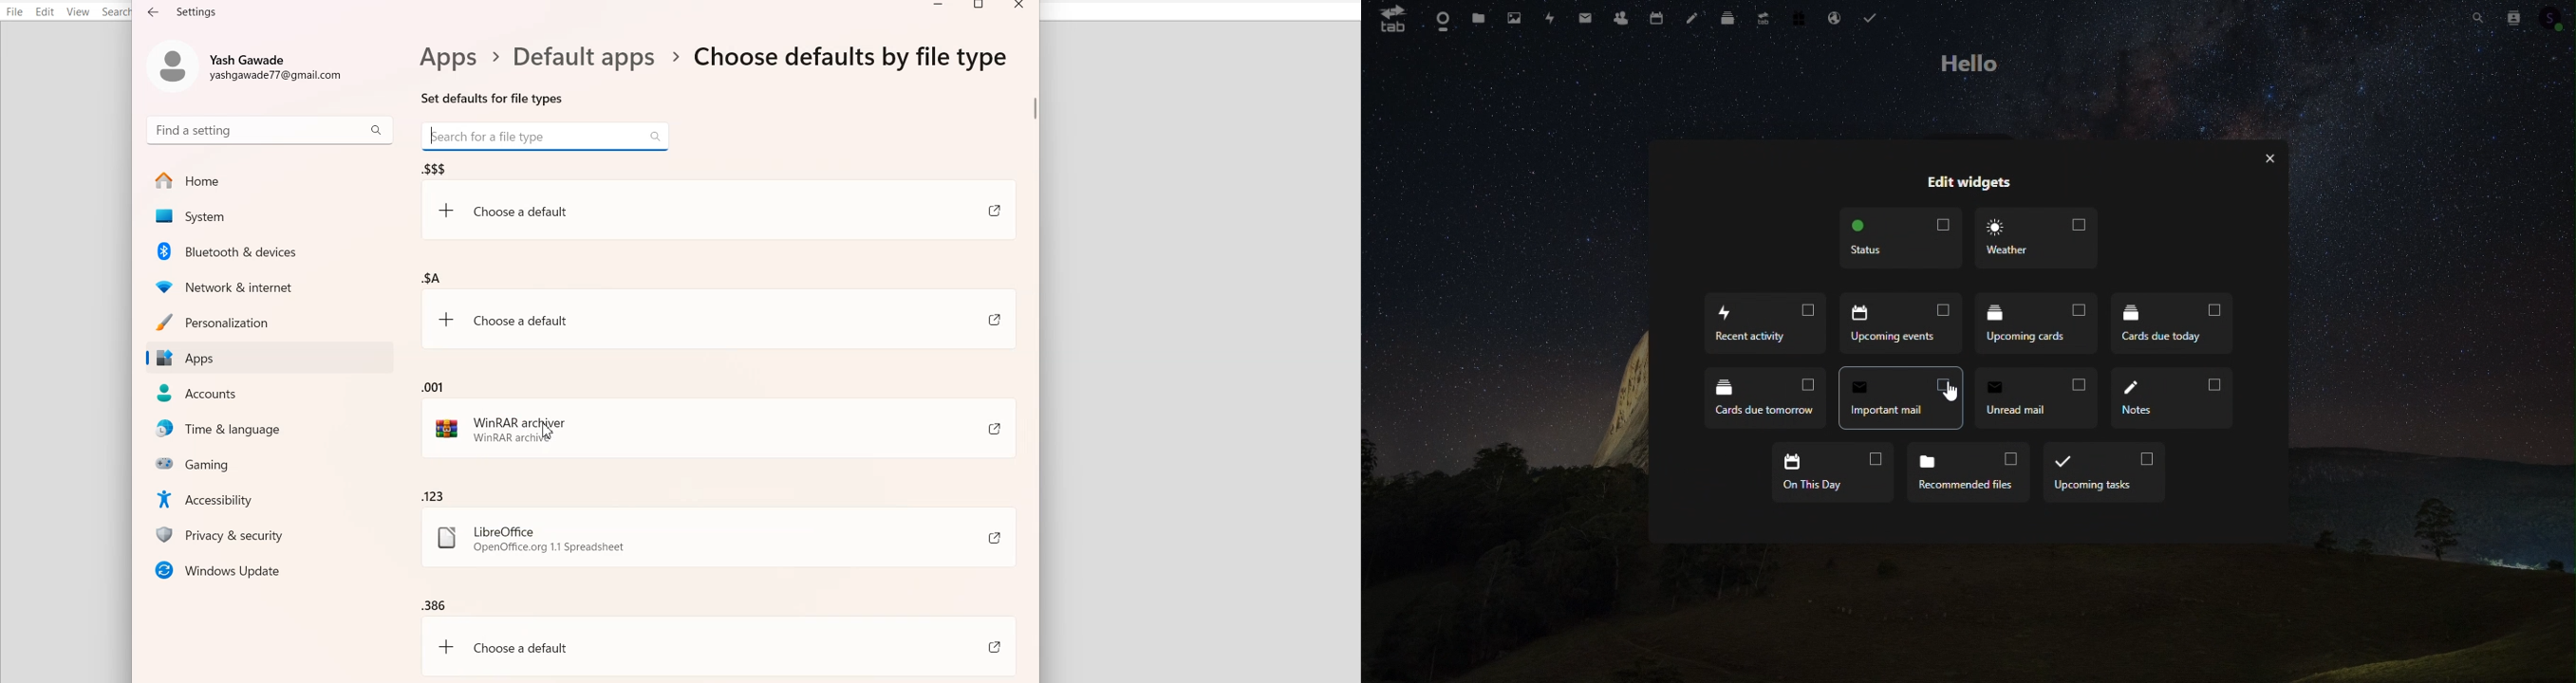  What do you see at coordinates (271, 393) in the screenshot?
I see `Accounts` at bounding box center [271, 393].